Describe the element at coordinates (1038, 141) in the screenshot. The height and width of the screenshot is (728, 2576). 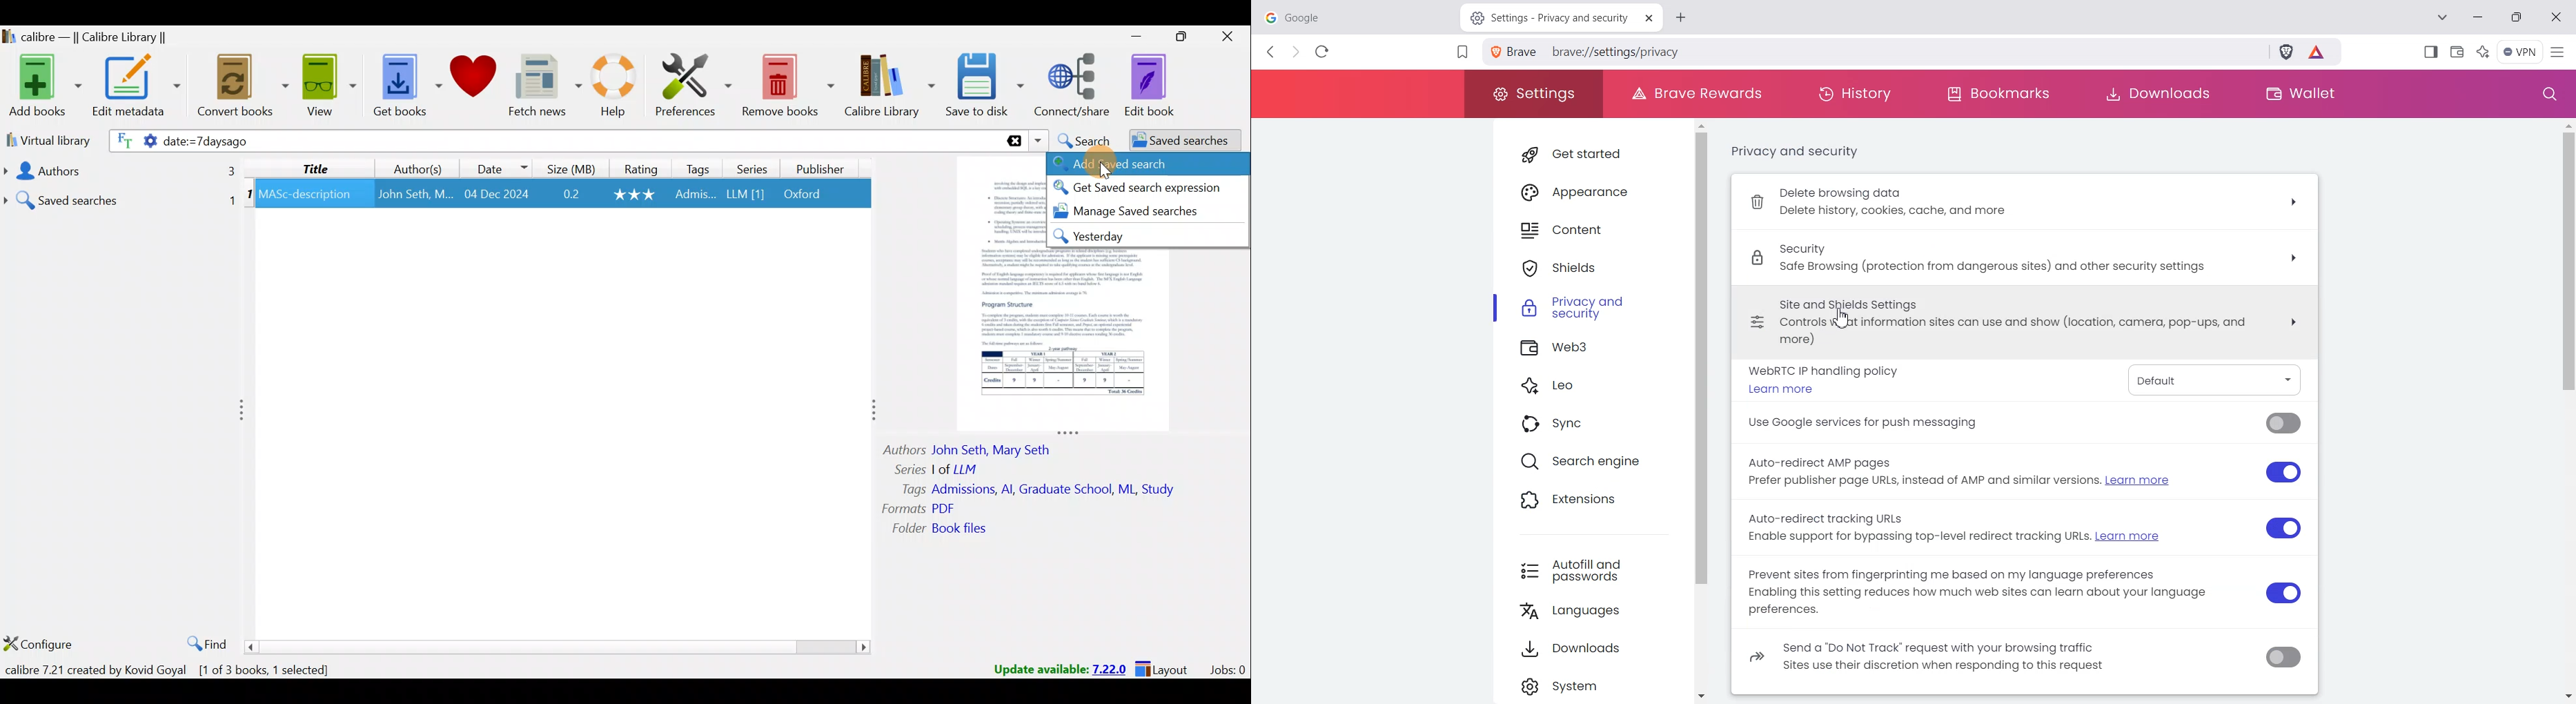
I see `Search dropdown` at that location.